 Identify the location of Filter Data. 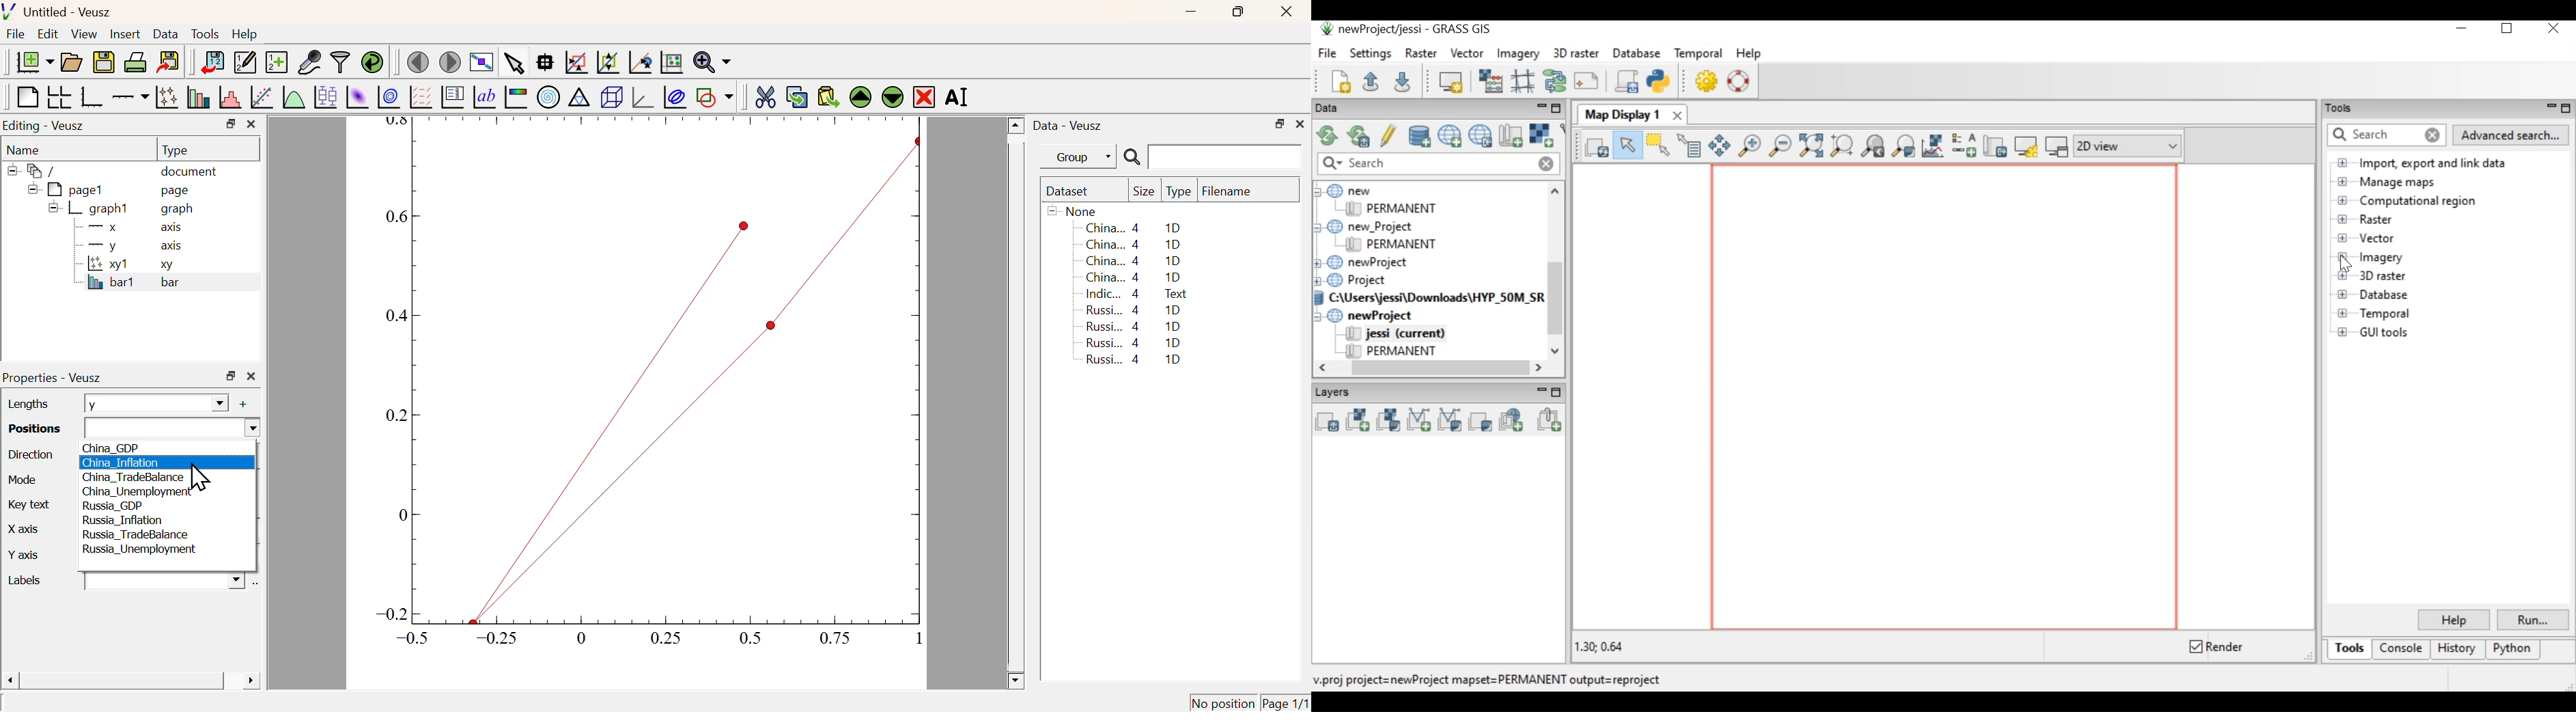
(340, 61).